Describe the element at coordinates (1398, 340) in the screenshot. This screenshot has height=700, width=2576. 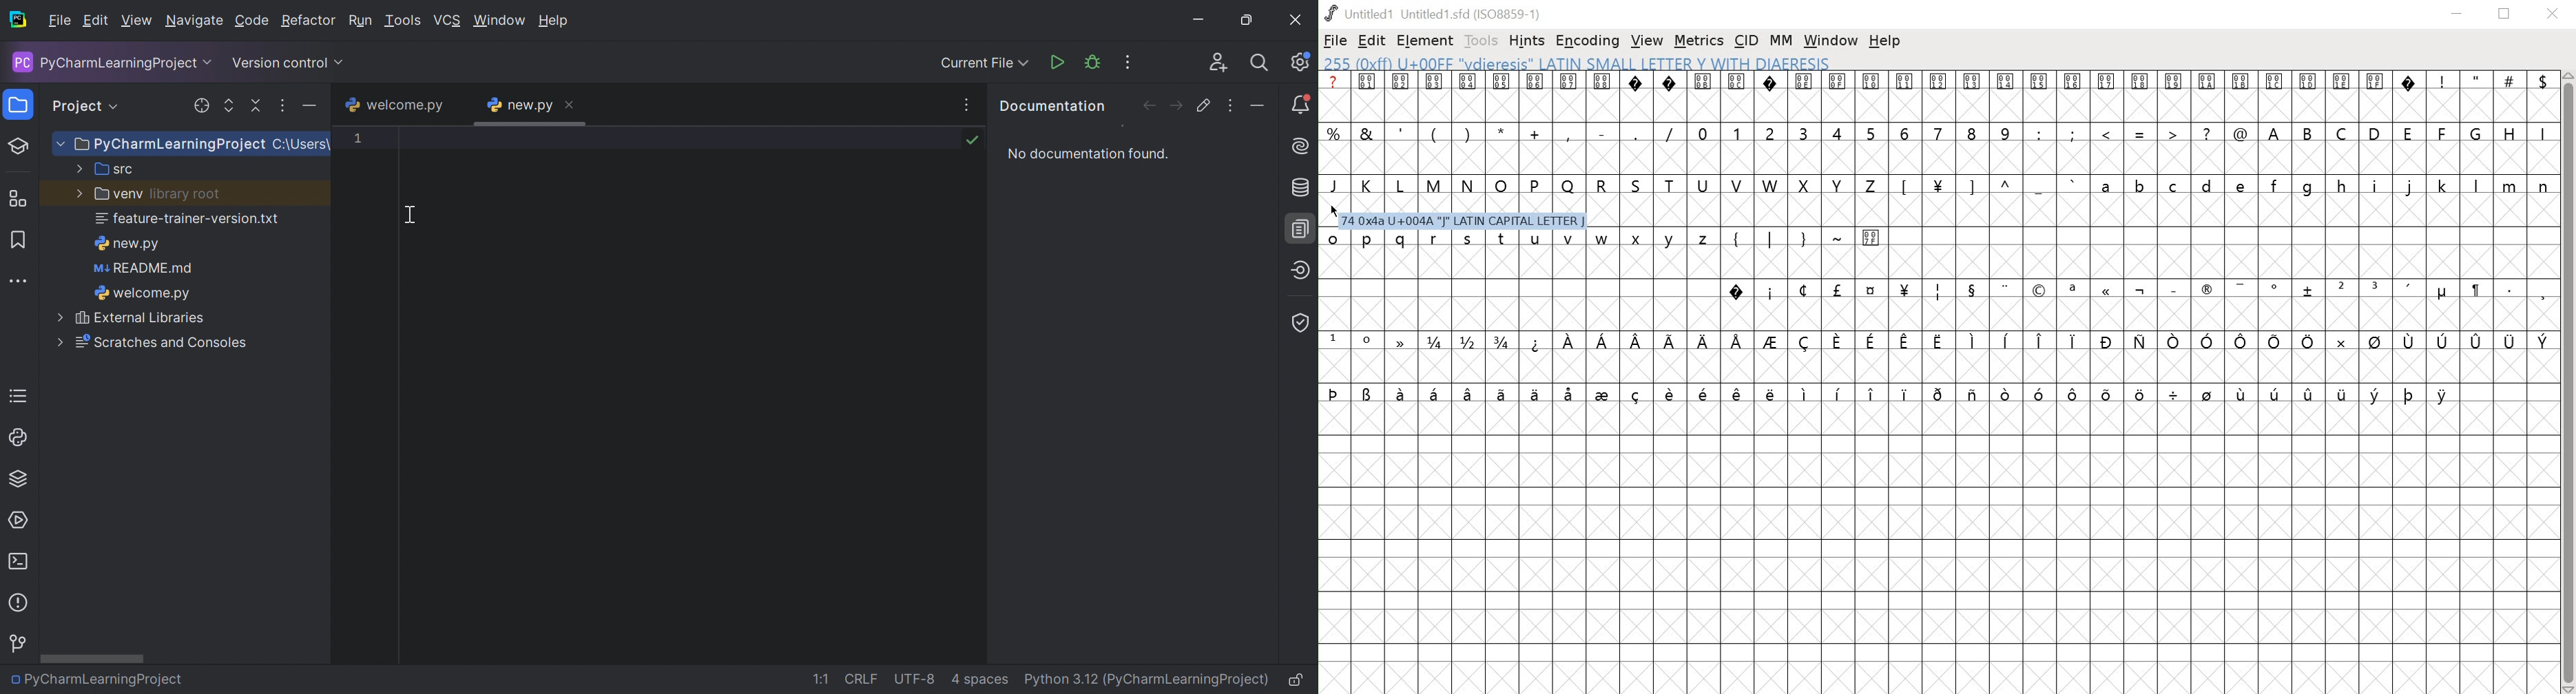
I see `symbol` at that location.